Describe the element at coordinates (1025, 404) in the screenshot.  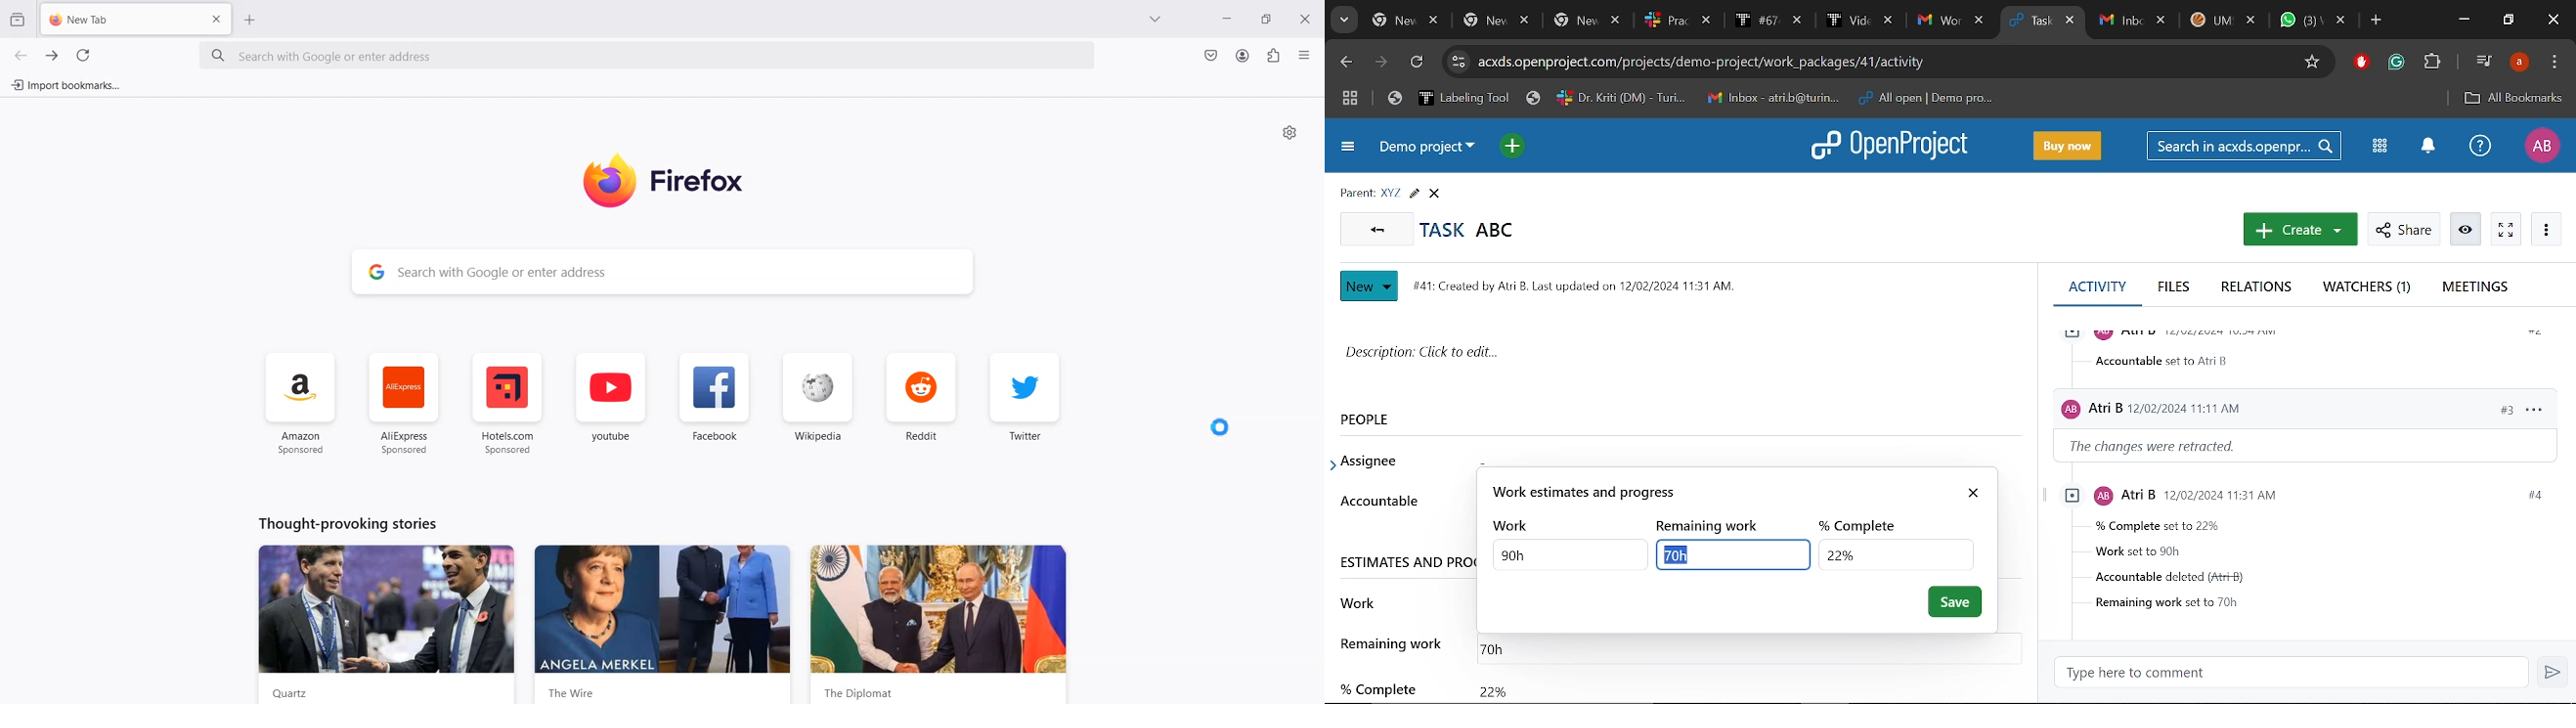
I see `Twitter` at that location.